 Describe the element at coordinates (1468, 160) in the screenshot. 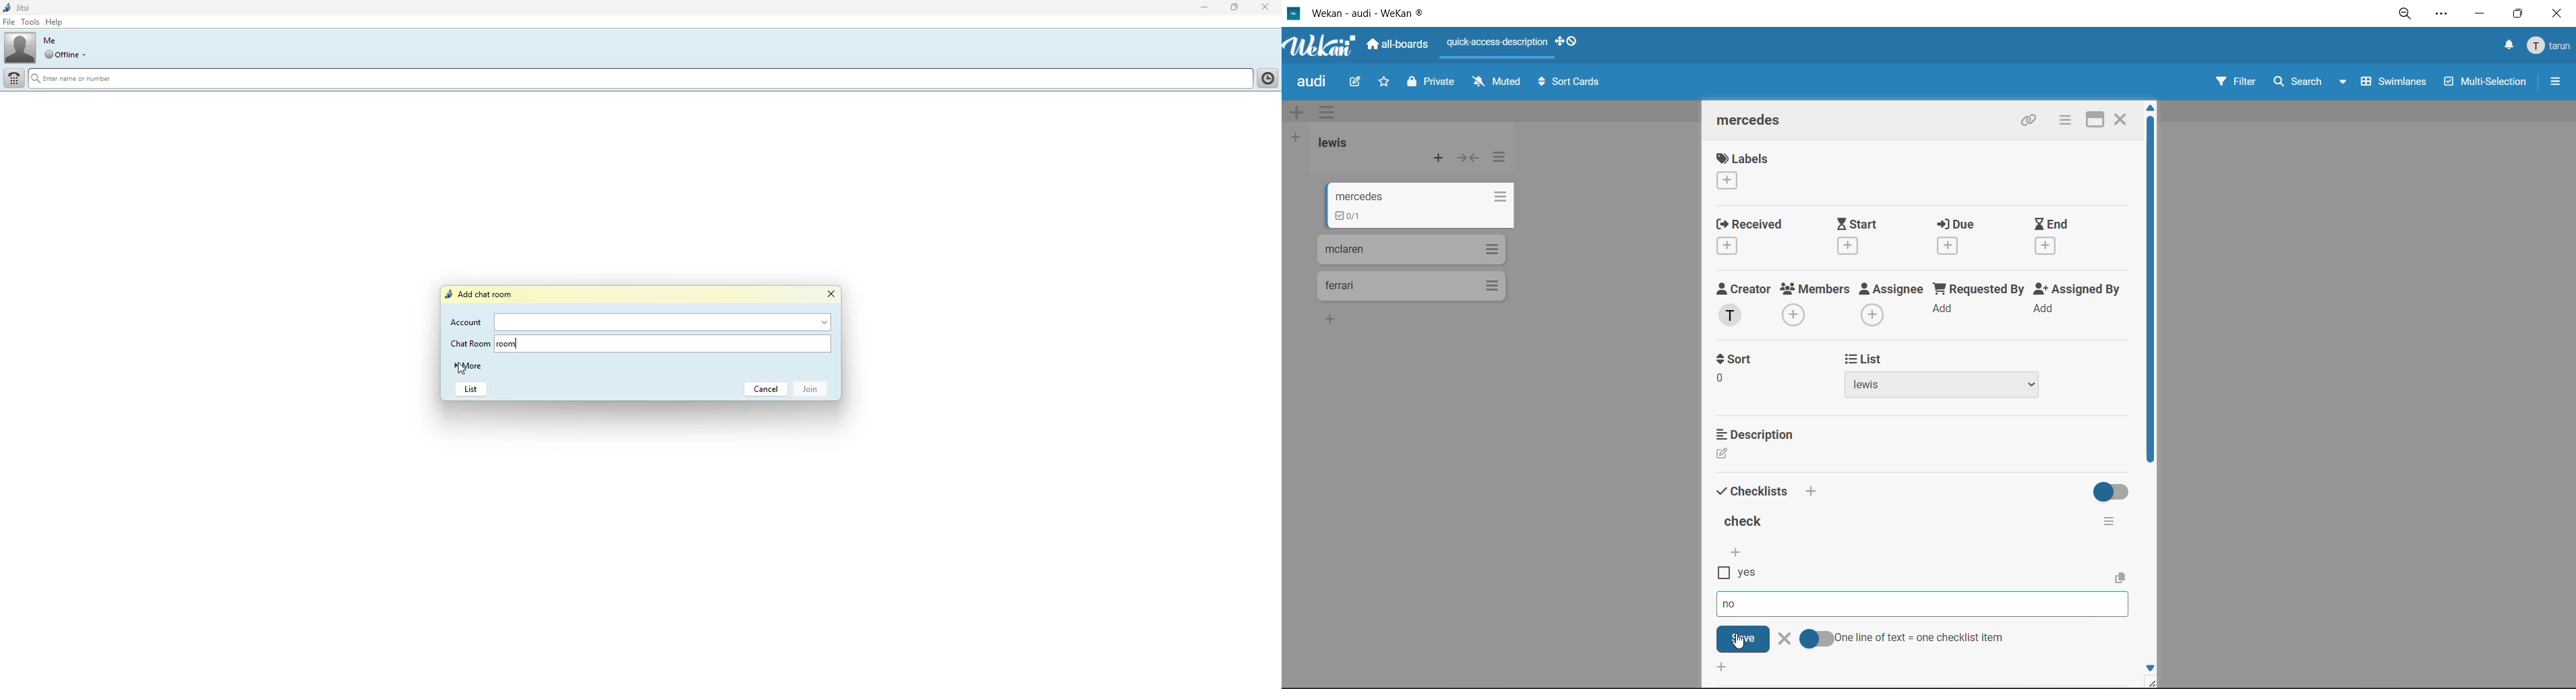

I see `collapse` at that location.